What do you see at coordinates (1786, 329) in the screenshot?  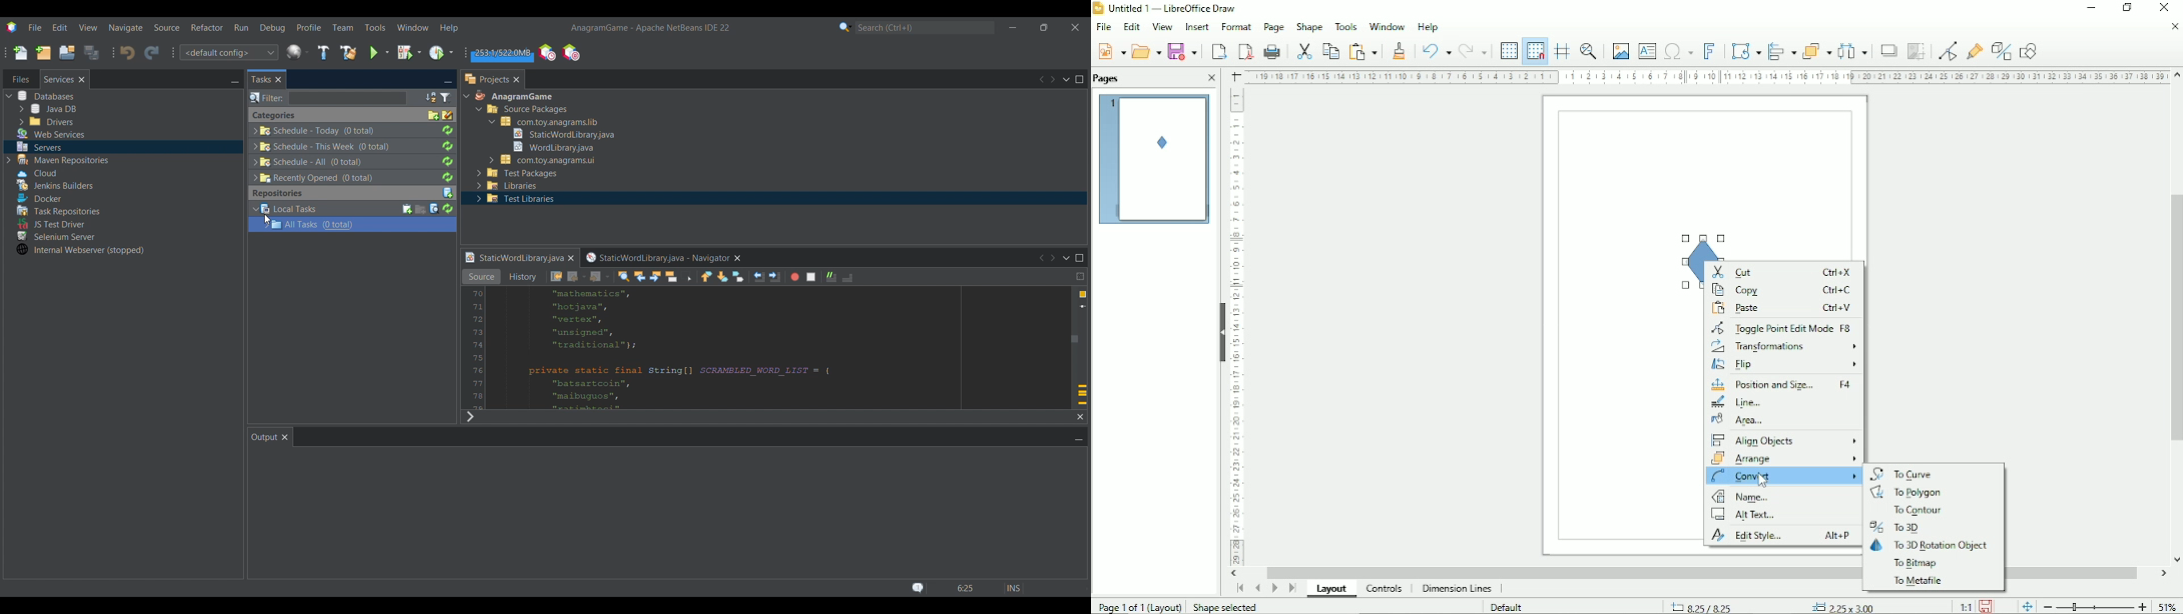 I see `Toggle point edit mode` at bounding box center [1786, 329].